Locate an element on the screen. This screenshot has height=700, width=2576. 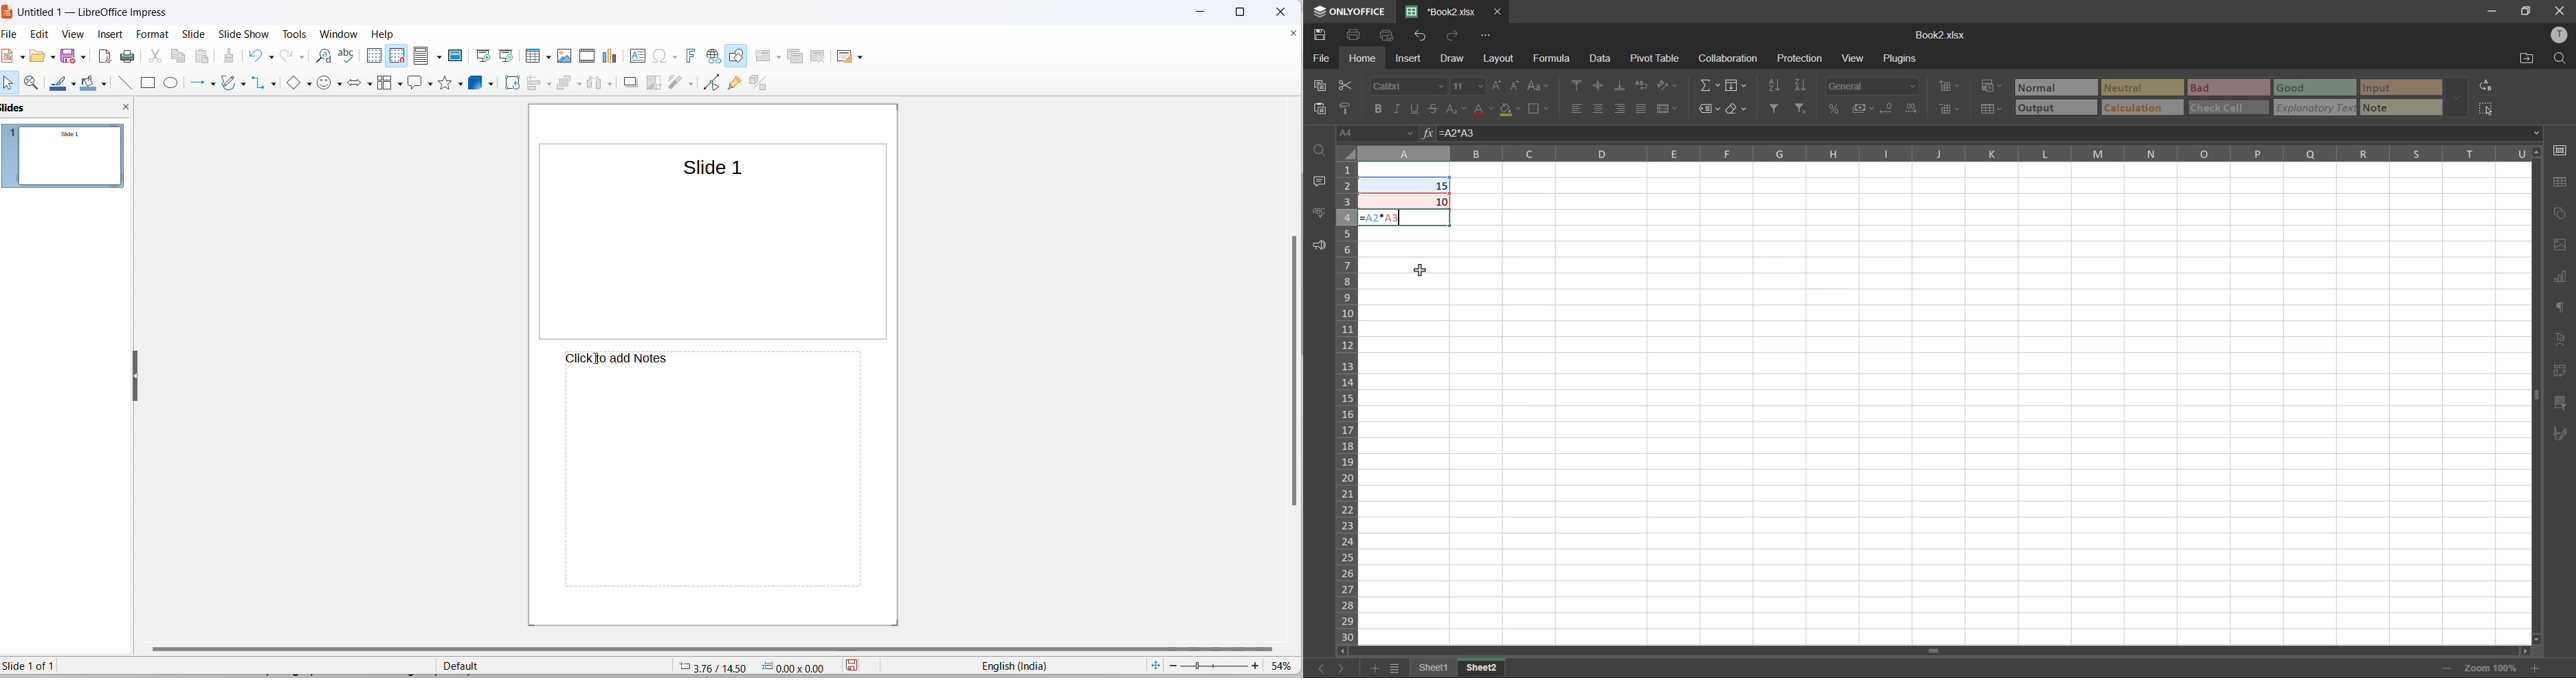
insert fontwork text is located at coordinates (692, 56).